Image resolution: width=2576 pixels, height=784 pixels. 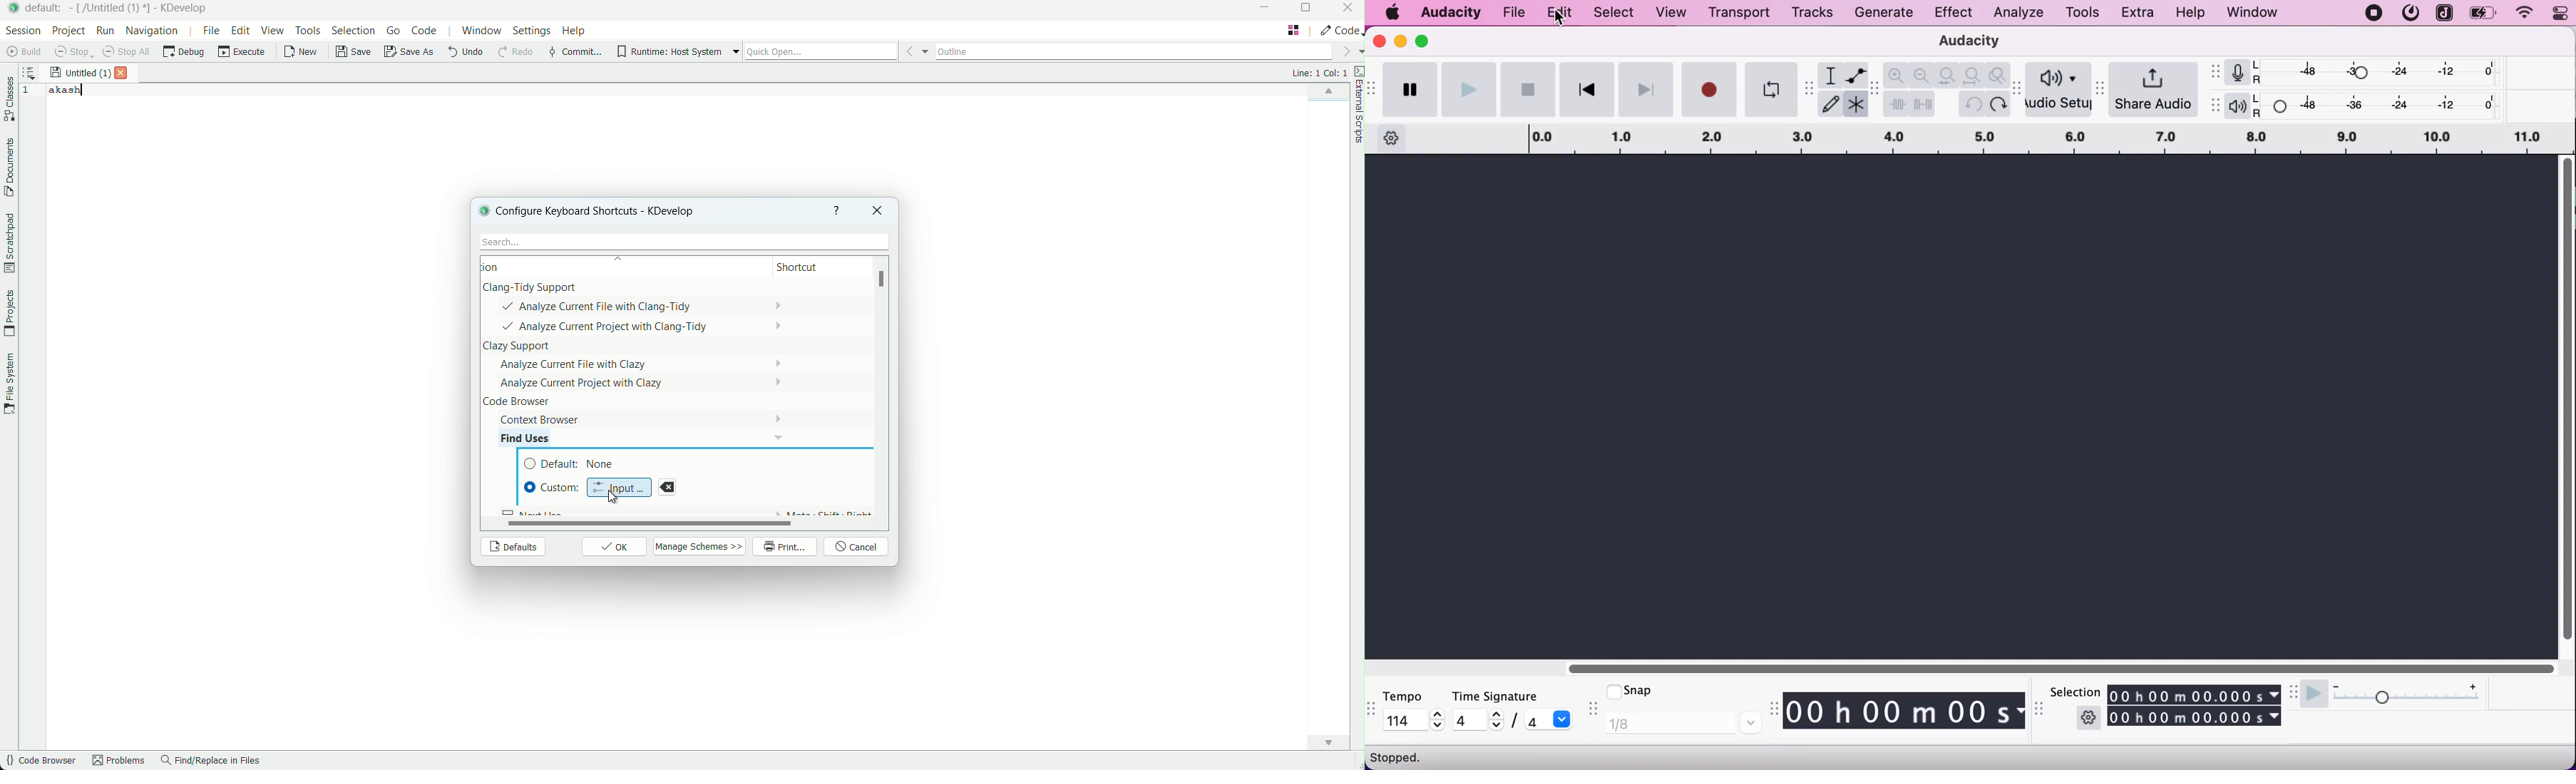 I want to click on skip to end, so click(x=1646, y=89).